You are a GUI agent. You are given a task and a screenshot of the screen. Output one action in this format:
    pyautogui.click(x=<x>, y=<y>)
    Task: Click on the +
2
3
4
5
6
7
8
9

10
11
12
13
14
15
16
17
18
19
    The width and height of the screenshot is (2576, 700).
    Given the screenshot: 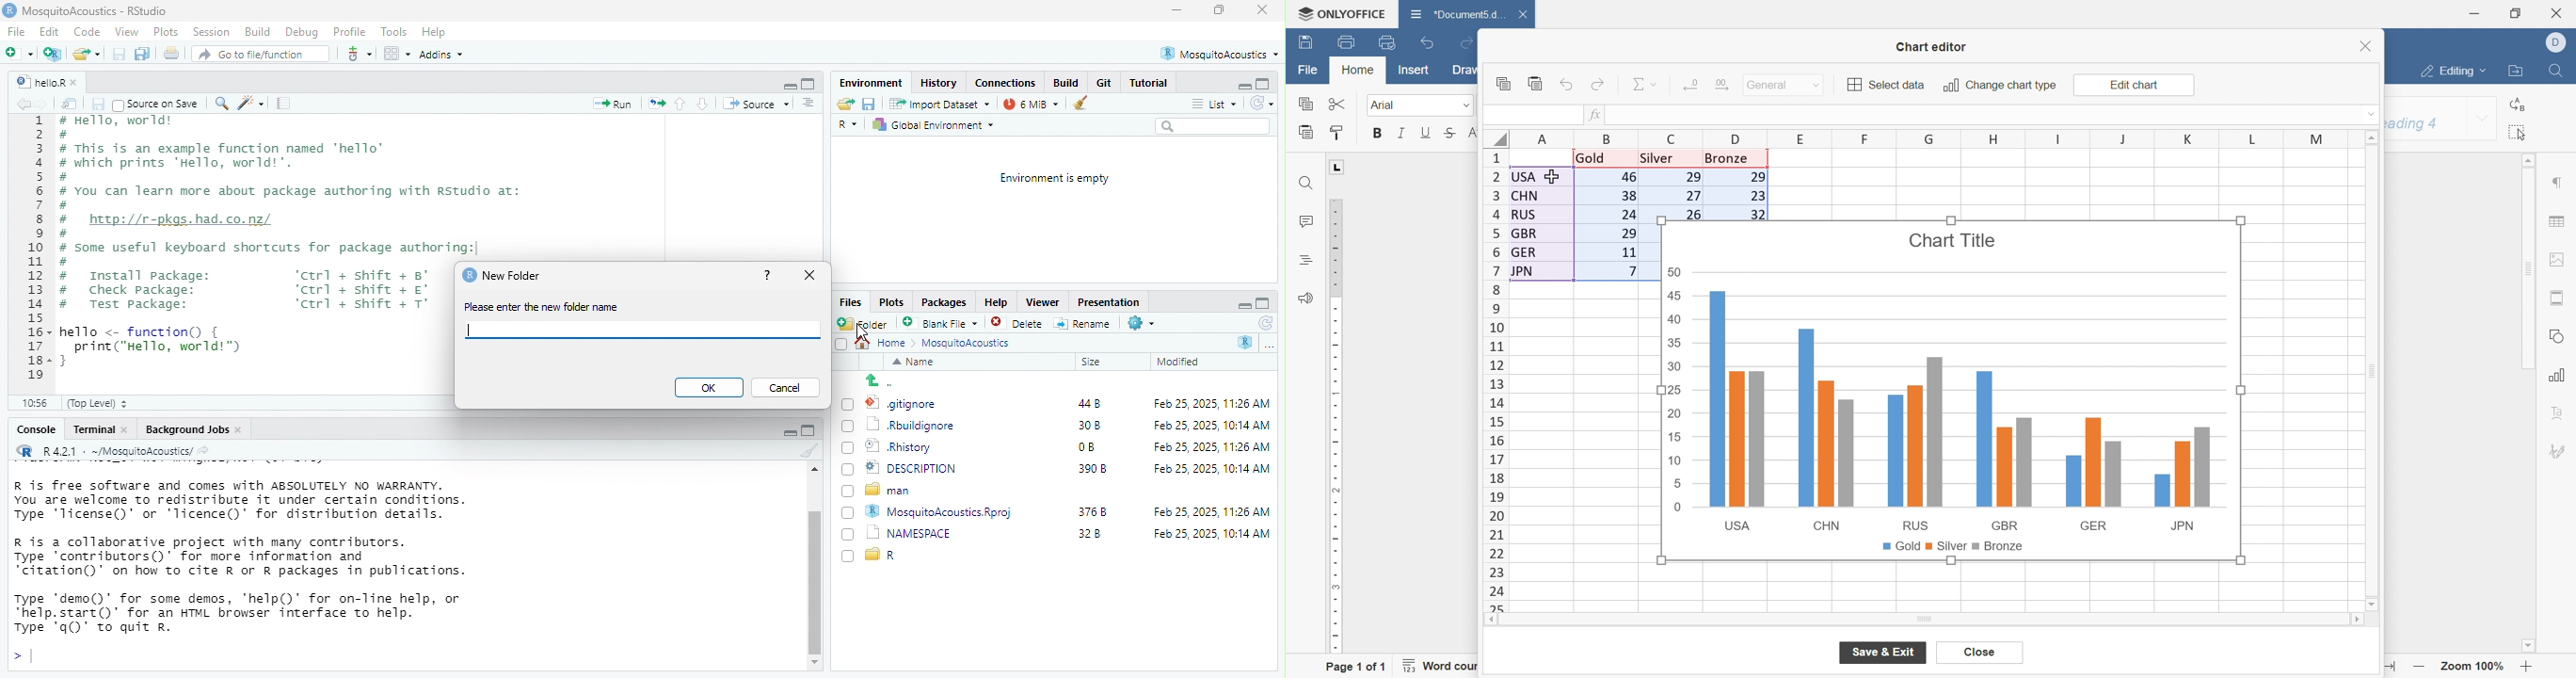 What is the action you would take?
    pyautogui.click(x=32, y=252)
    